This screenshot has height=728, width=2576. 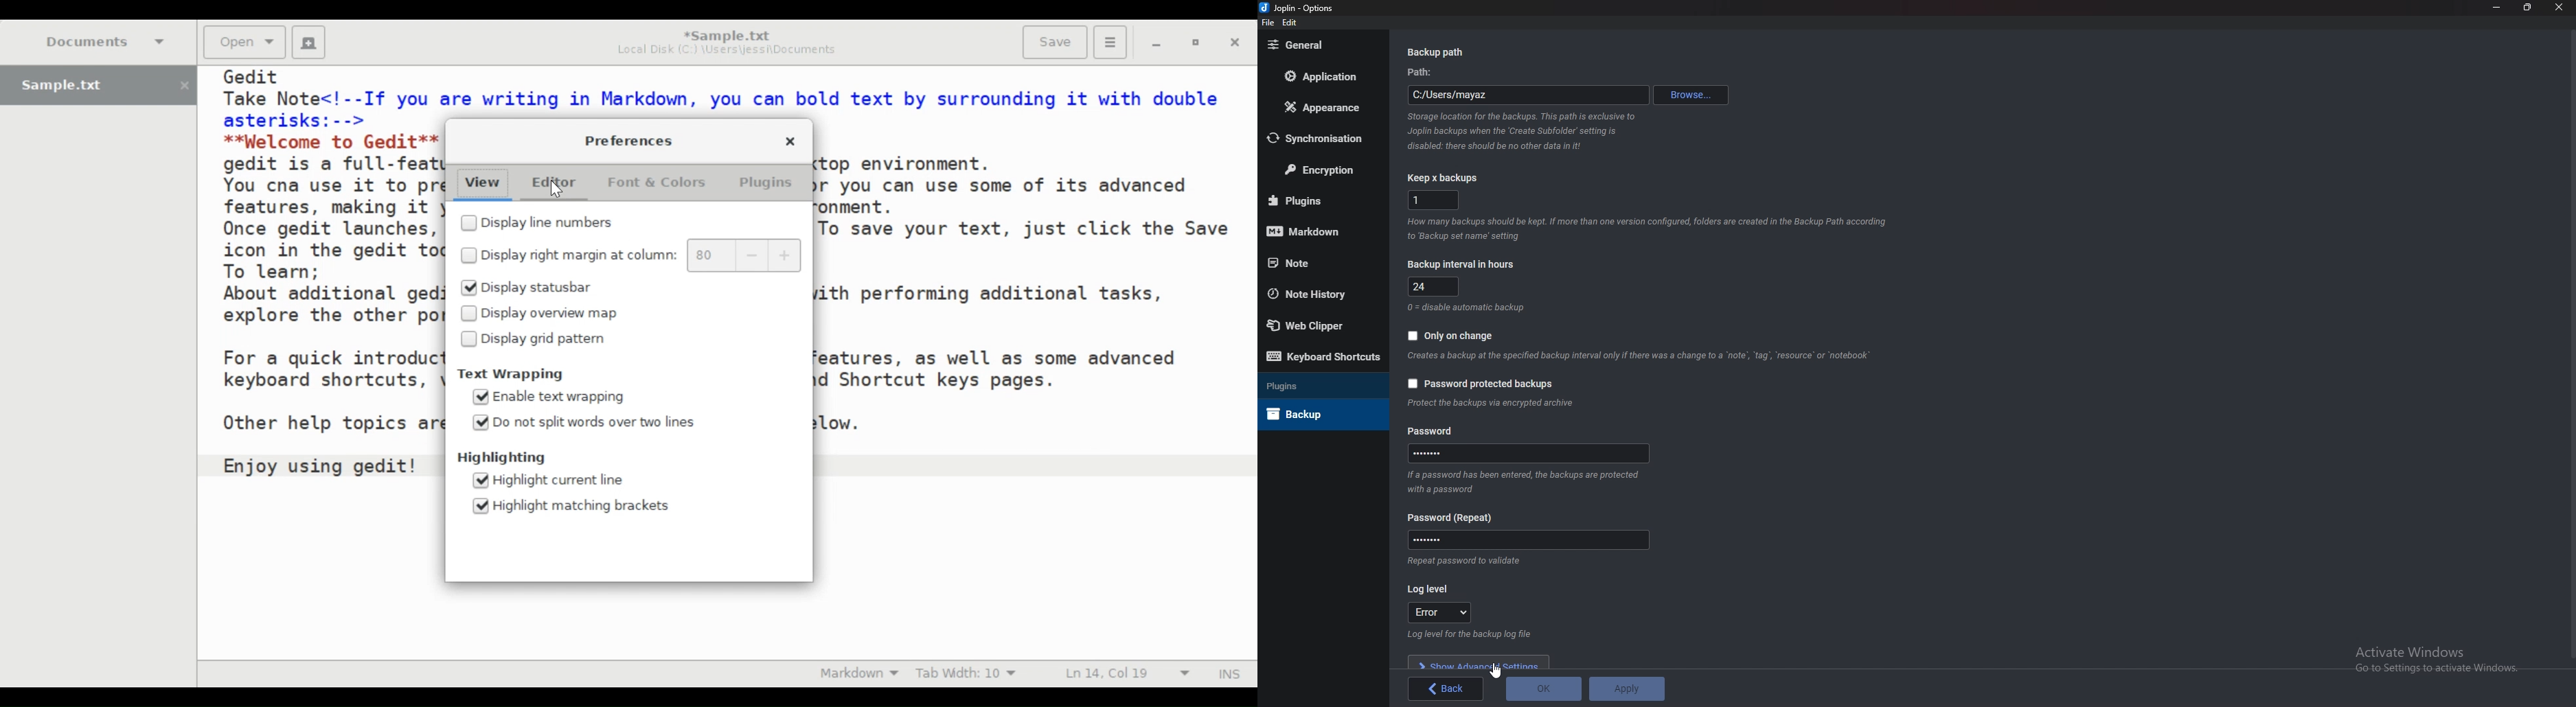 What do you see at coordinates (1228, 672) in the screenshot?
I see `INS` at bounding box center [1228, 672].